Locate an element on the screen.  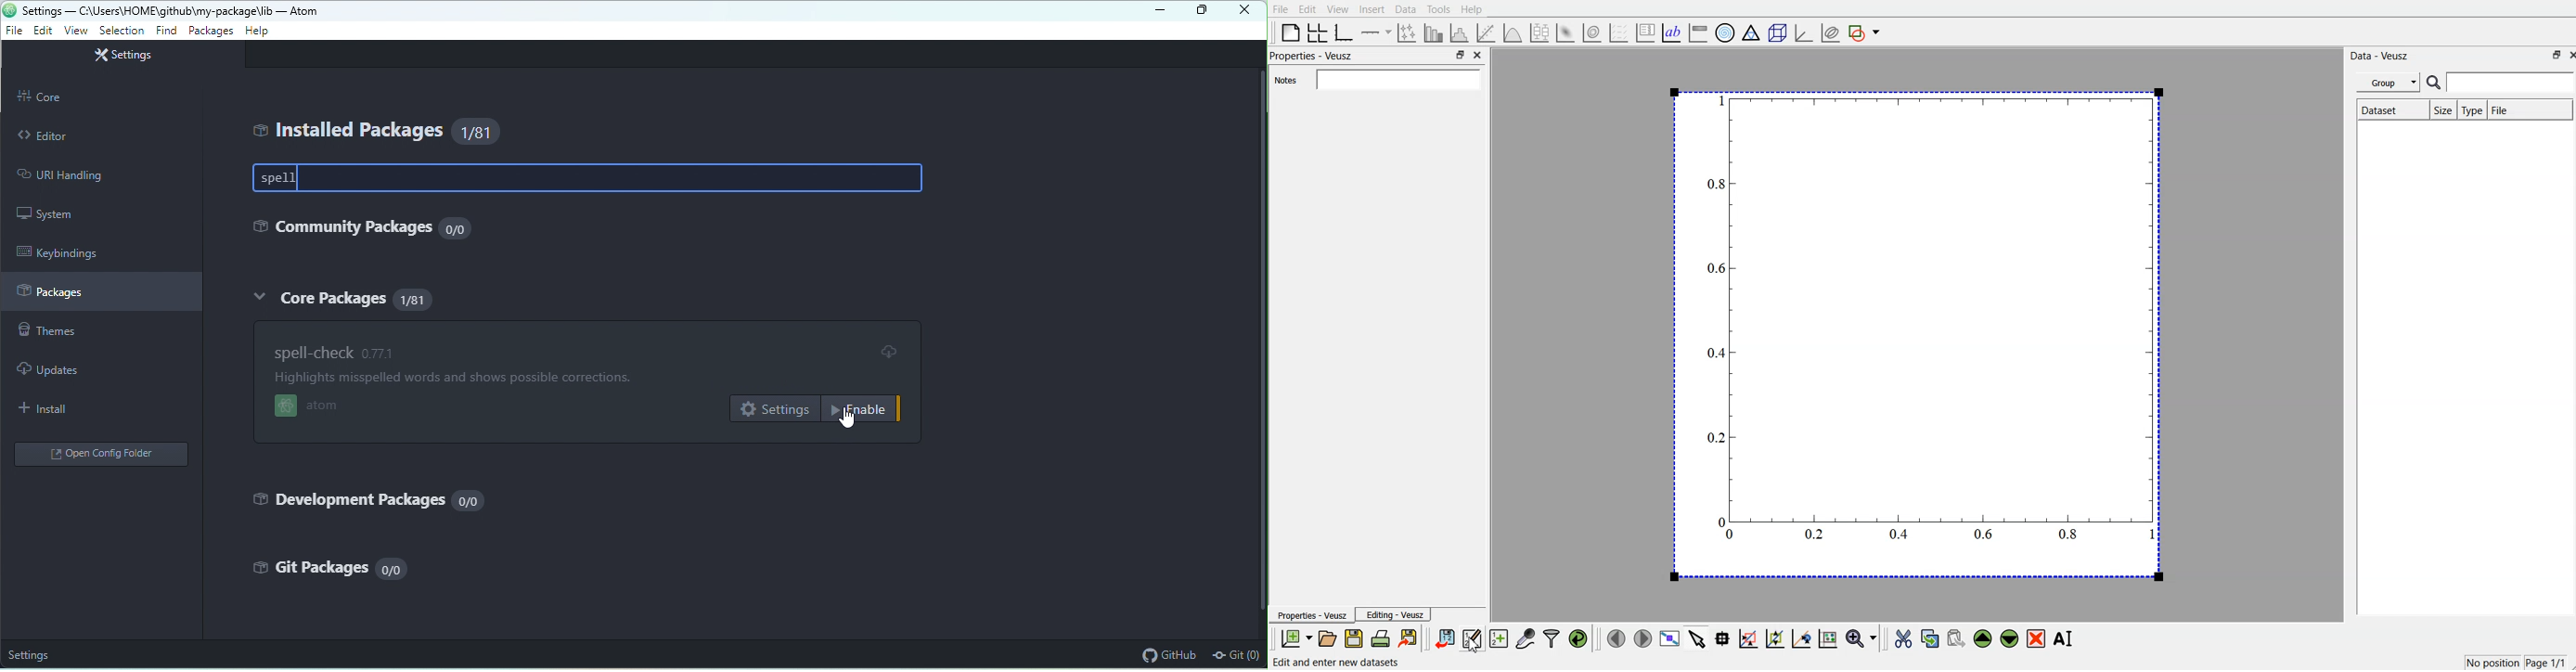
core is located at coordinates (104, 97).